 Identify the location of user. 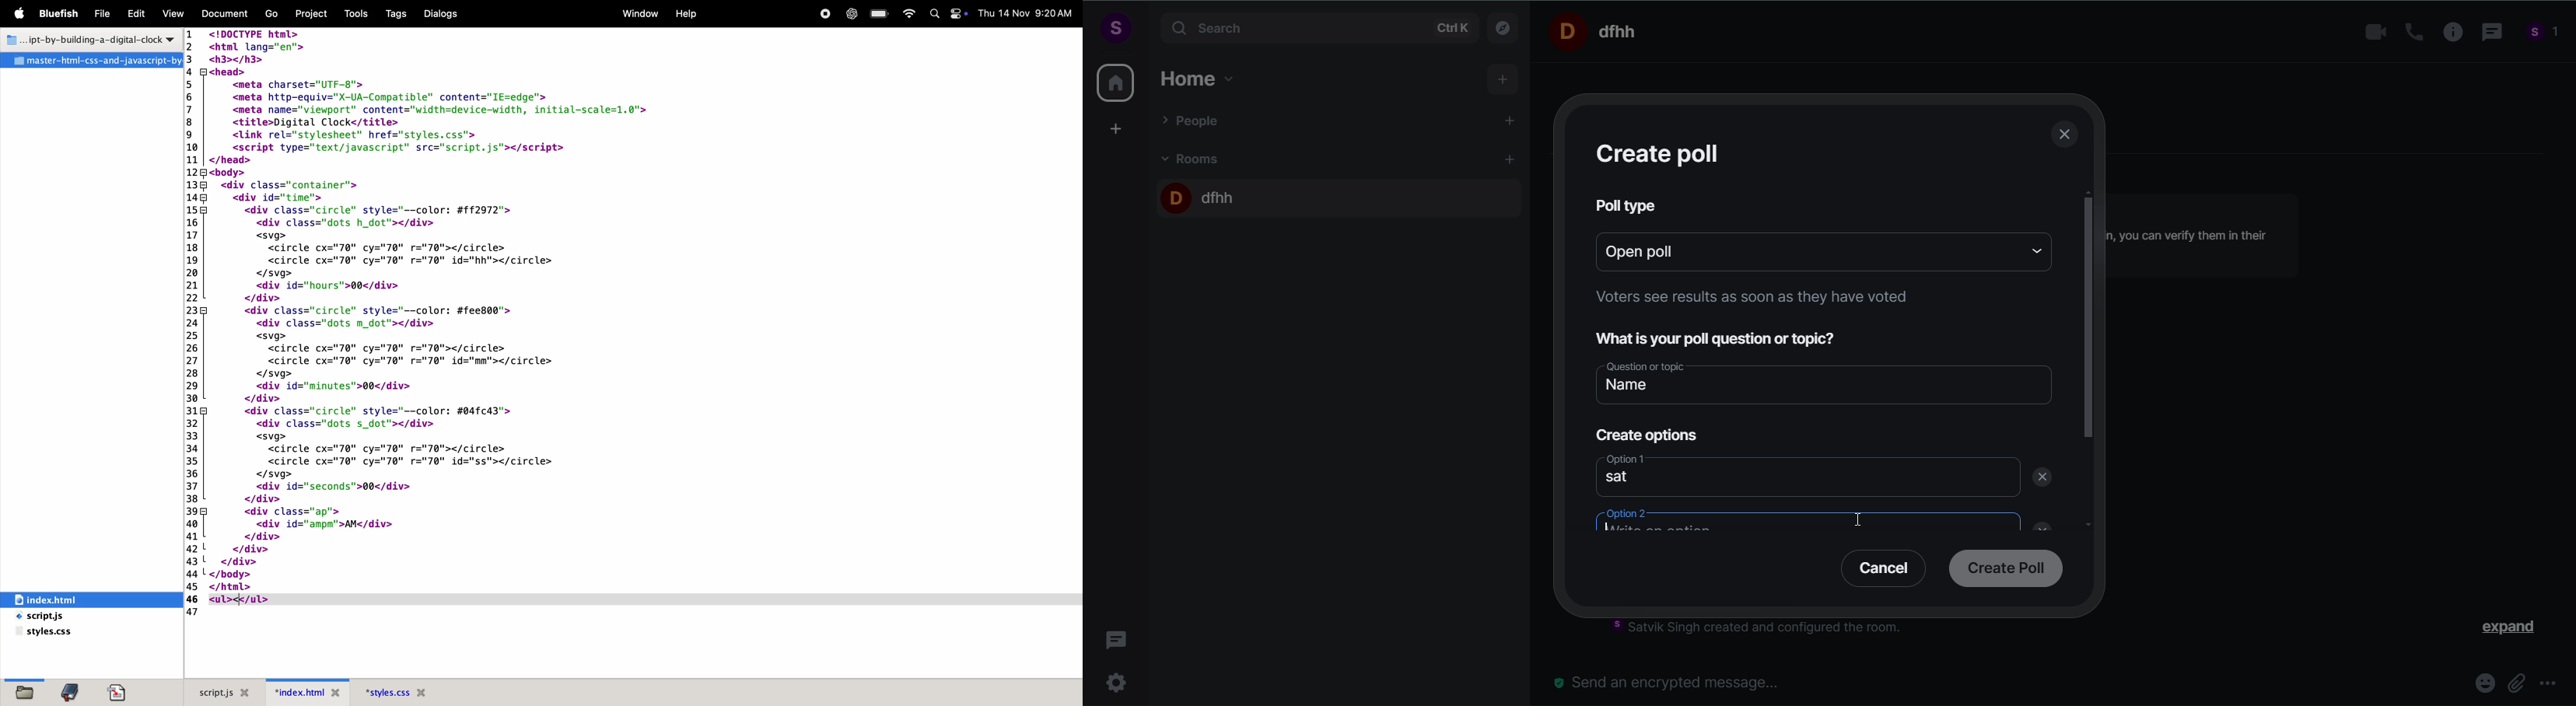
(1115, 27).